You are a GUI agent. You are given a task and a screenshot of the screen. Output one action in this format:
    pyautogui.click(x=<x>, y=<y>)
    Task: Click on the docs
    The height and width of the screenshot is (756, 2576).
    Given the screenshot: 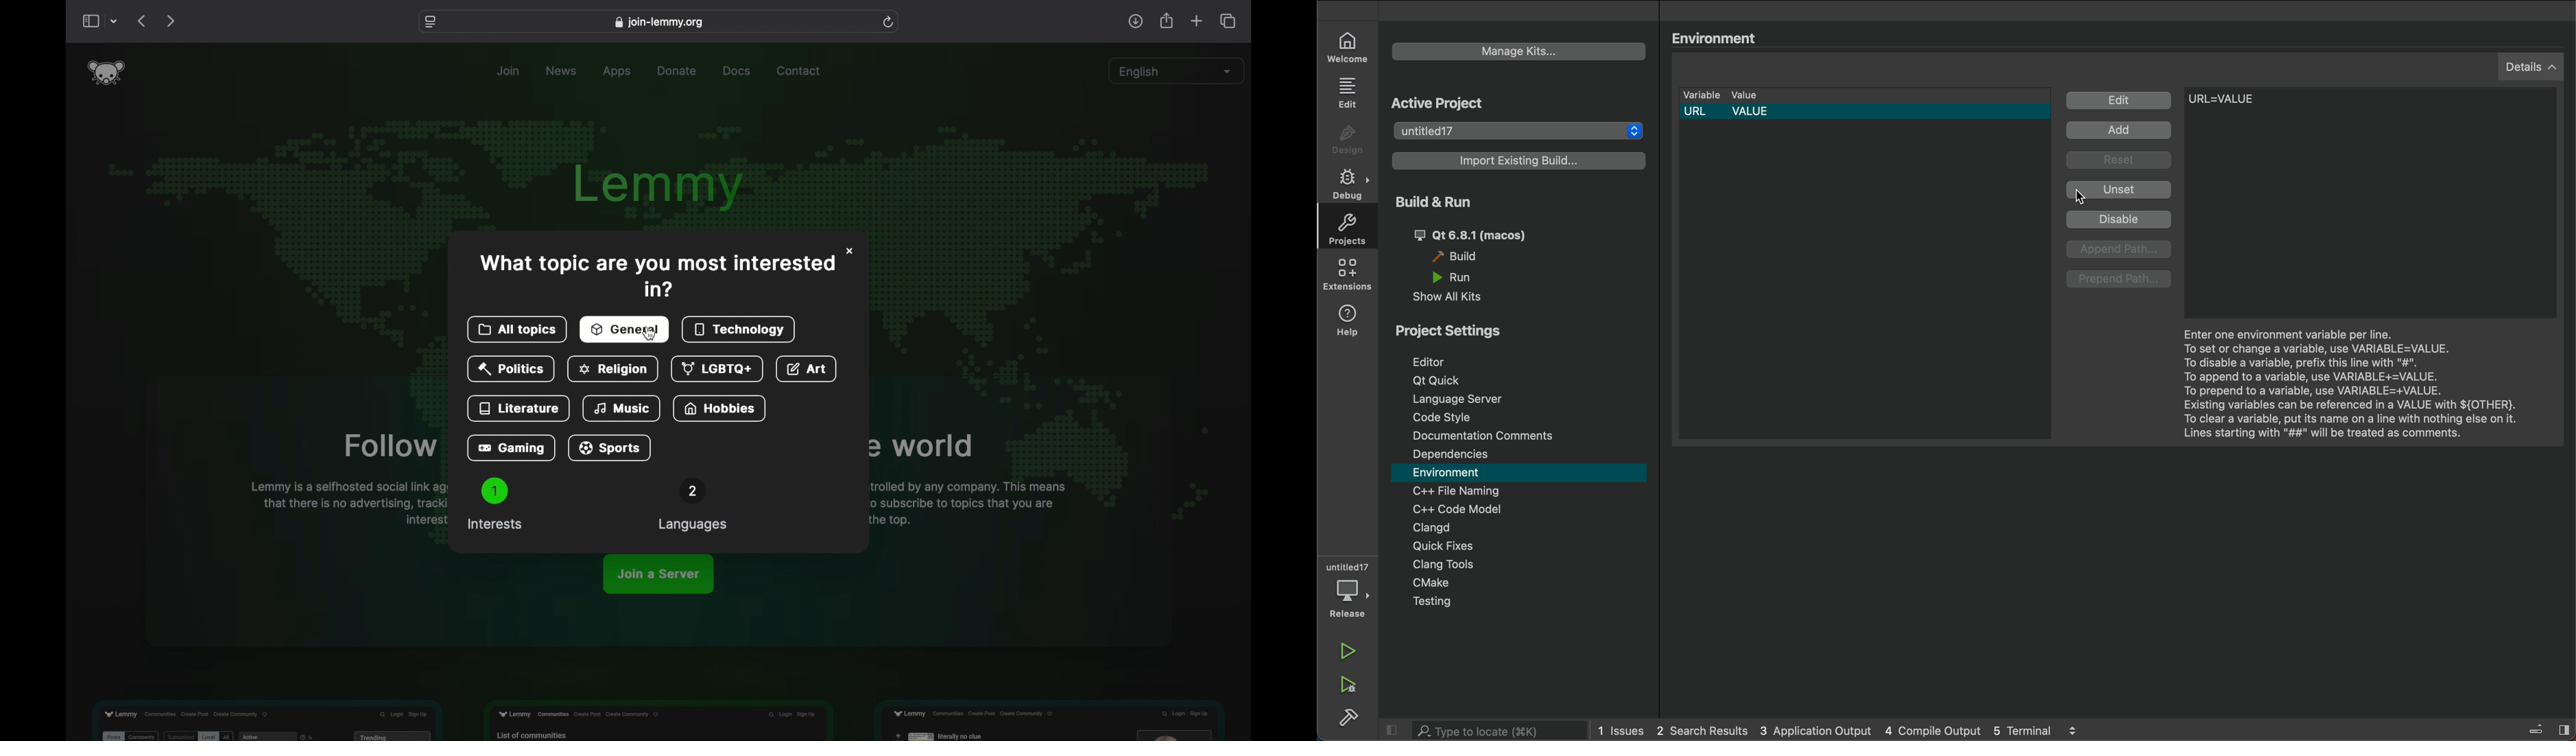 What is the action you would take?
    pyautogui.click(x=736, y=71)
    